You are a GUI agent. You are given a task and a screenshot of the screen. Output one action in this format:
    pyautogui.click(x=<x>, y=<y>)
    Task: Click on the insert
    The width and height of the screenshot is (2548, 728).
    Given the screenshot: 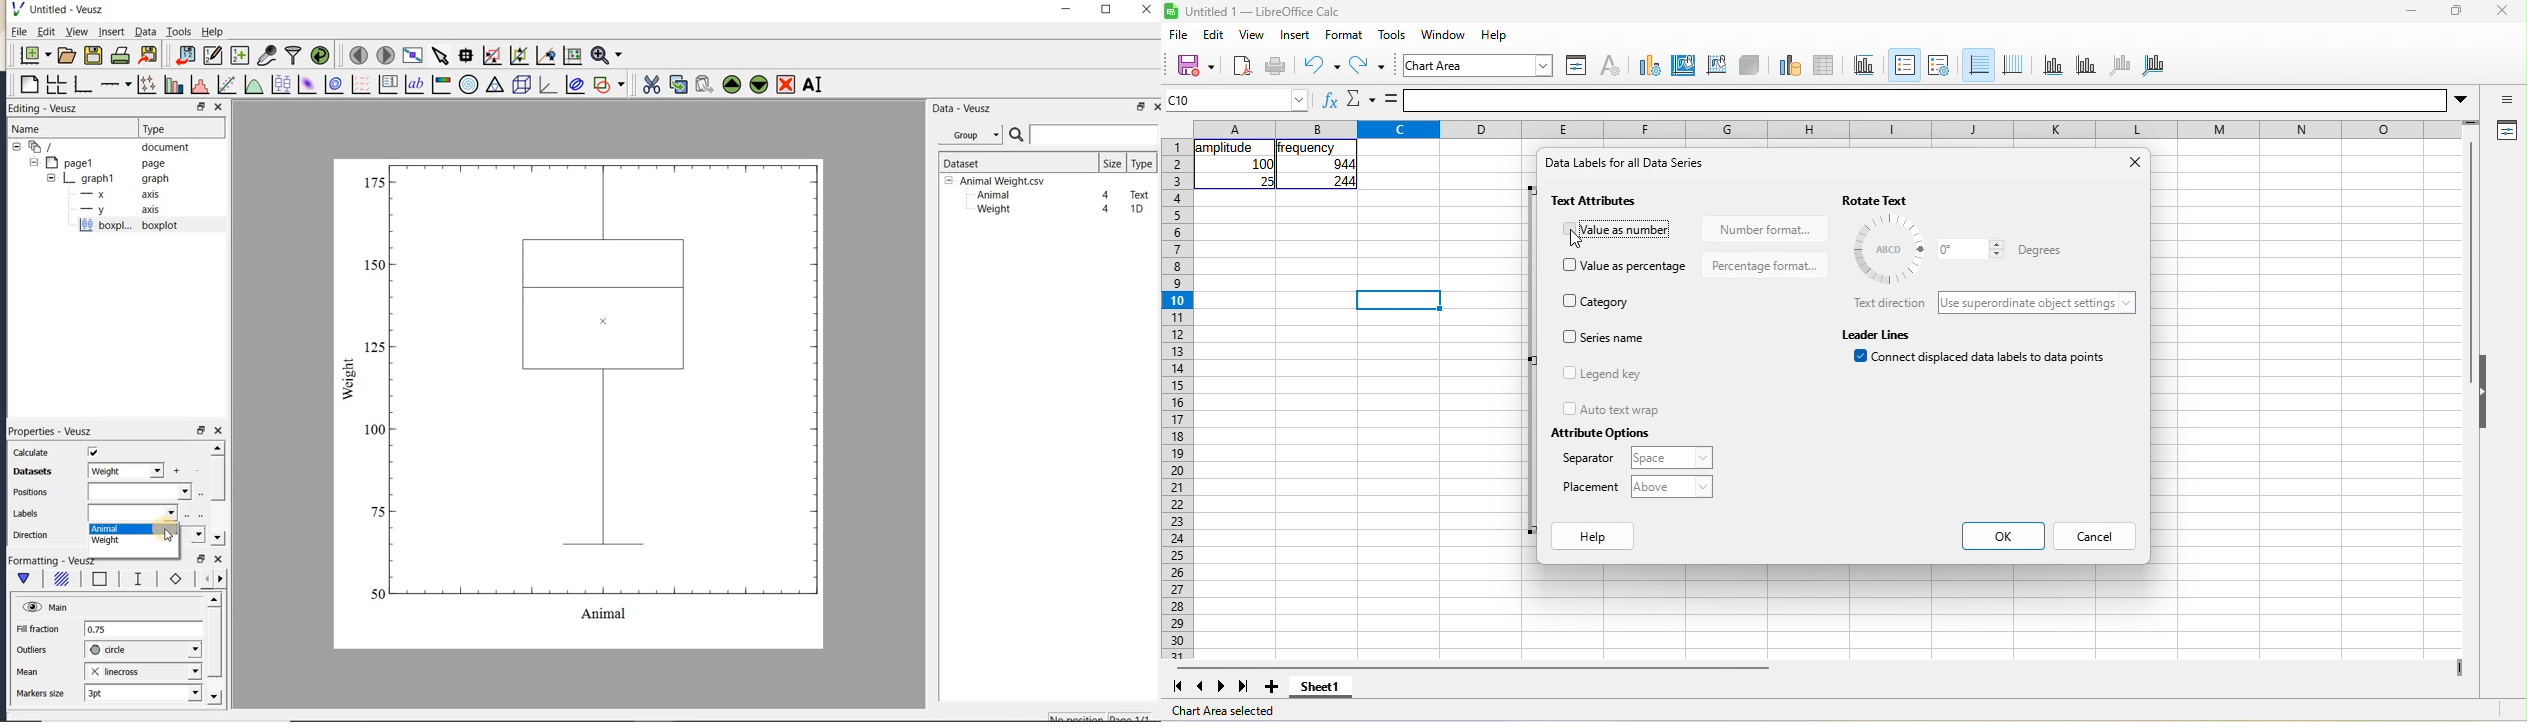 What is the action you would take?
    pyautogui.click(x=1295, y=35)
    